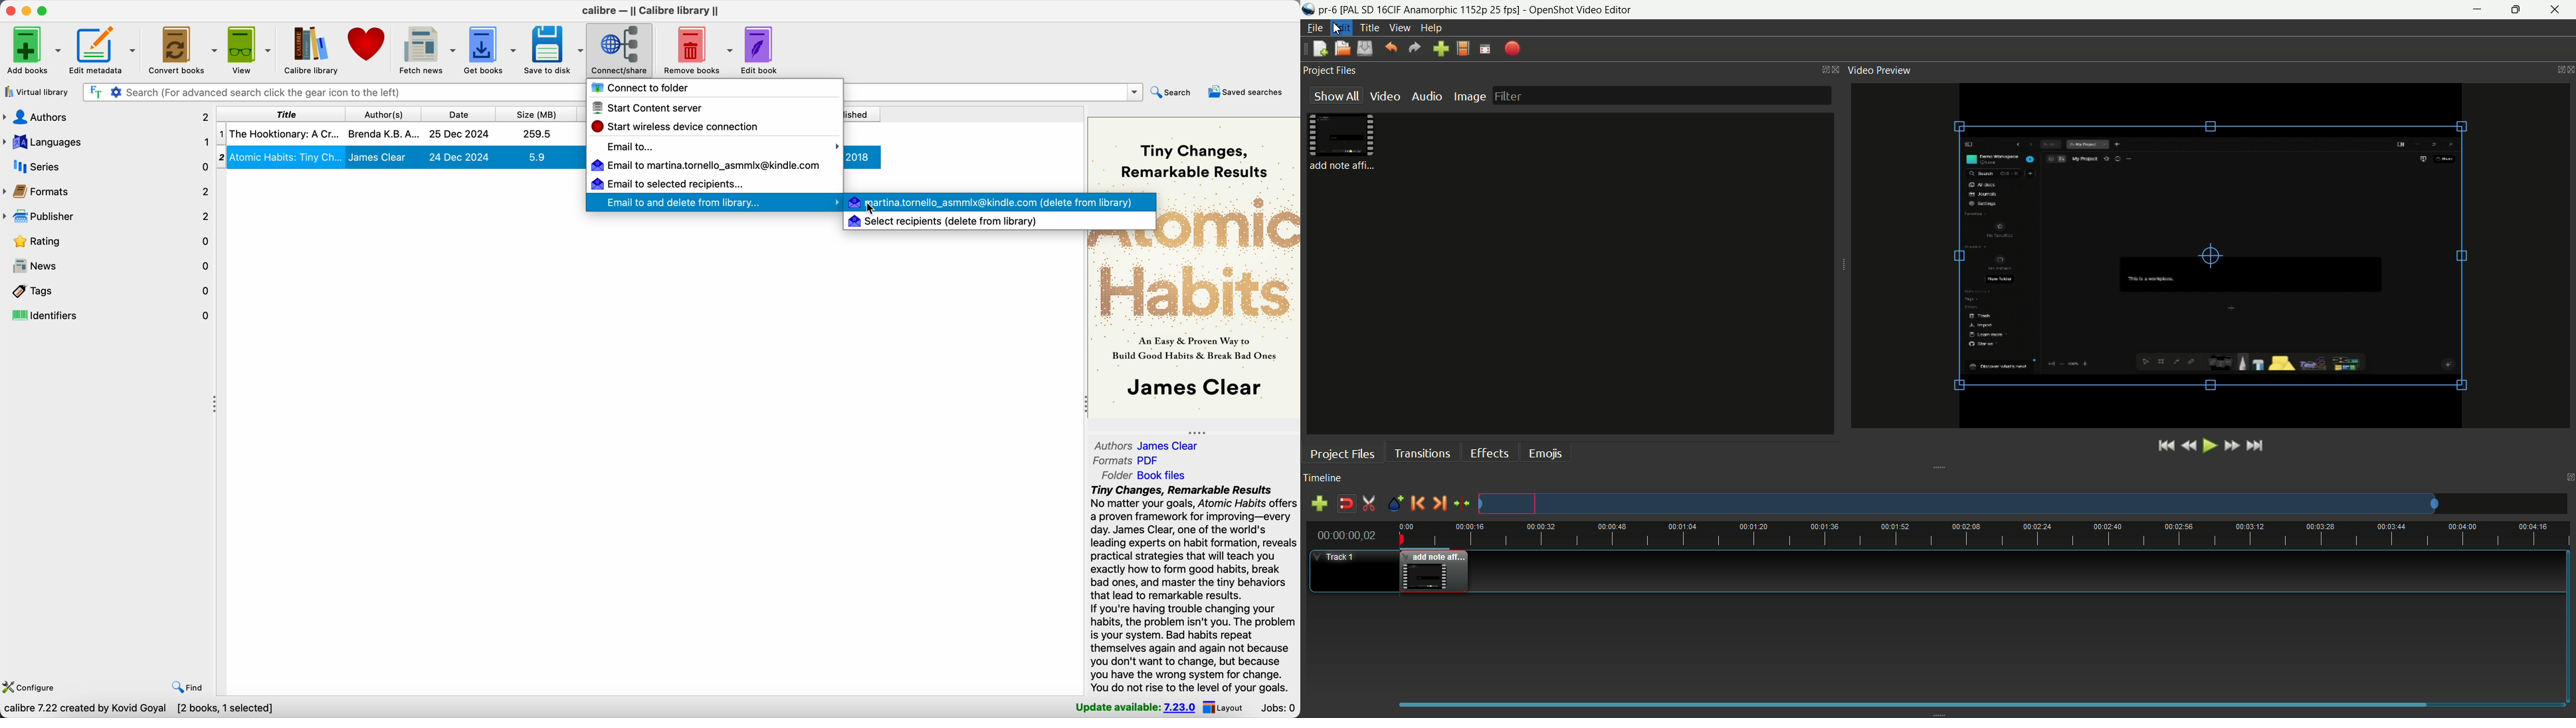 The height and width of the screenshot is (728, 2576). What do you see at coordinates (992, 92) in the screenshot?
I see `search bar` at bounding box center [992, 92].